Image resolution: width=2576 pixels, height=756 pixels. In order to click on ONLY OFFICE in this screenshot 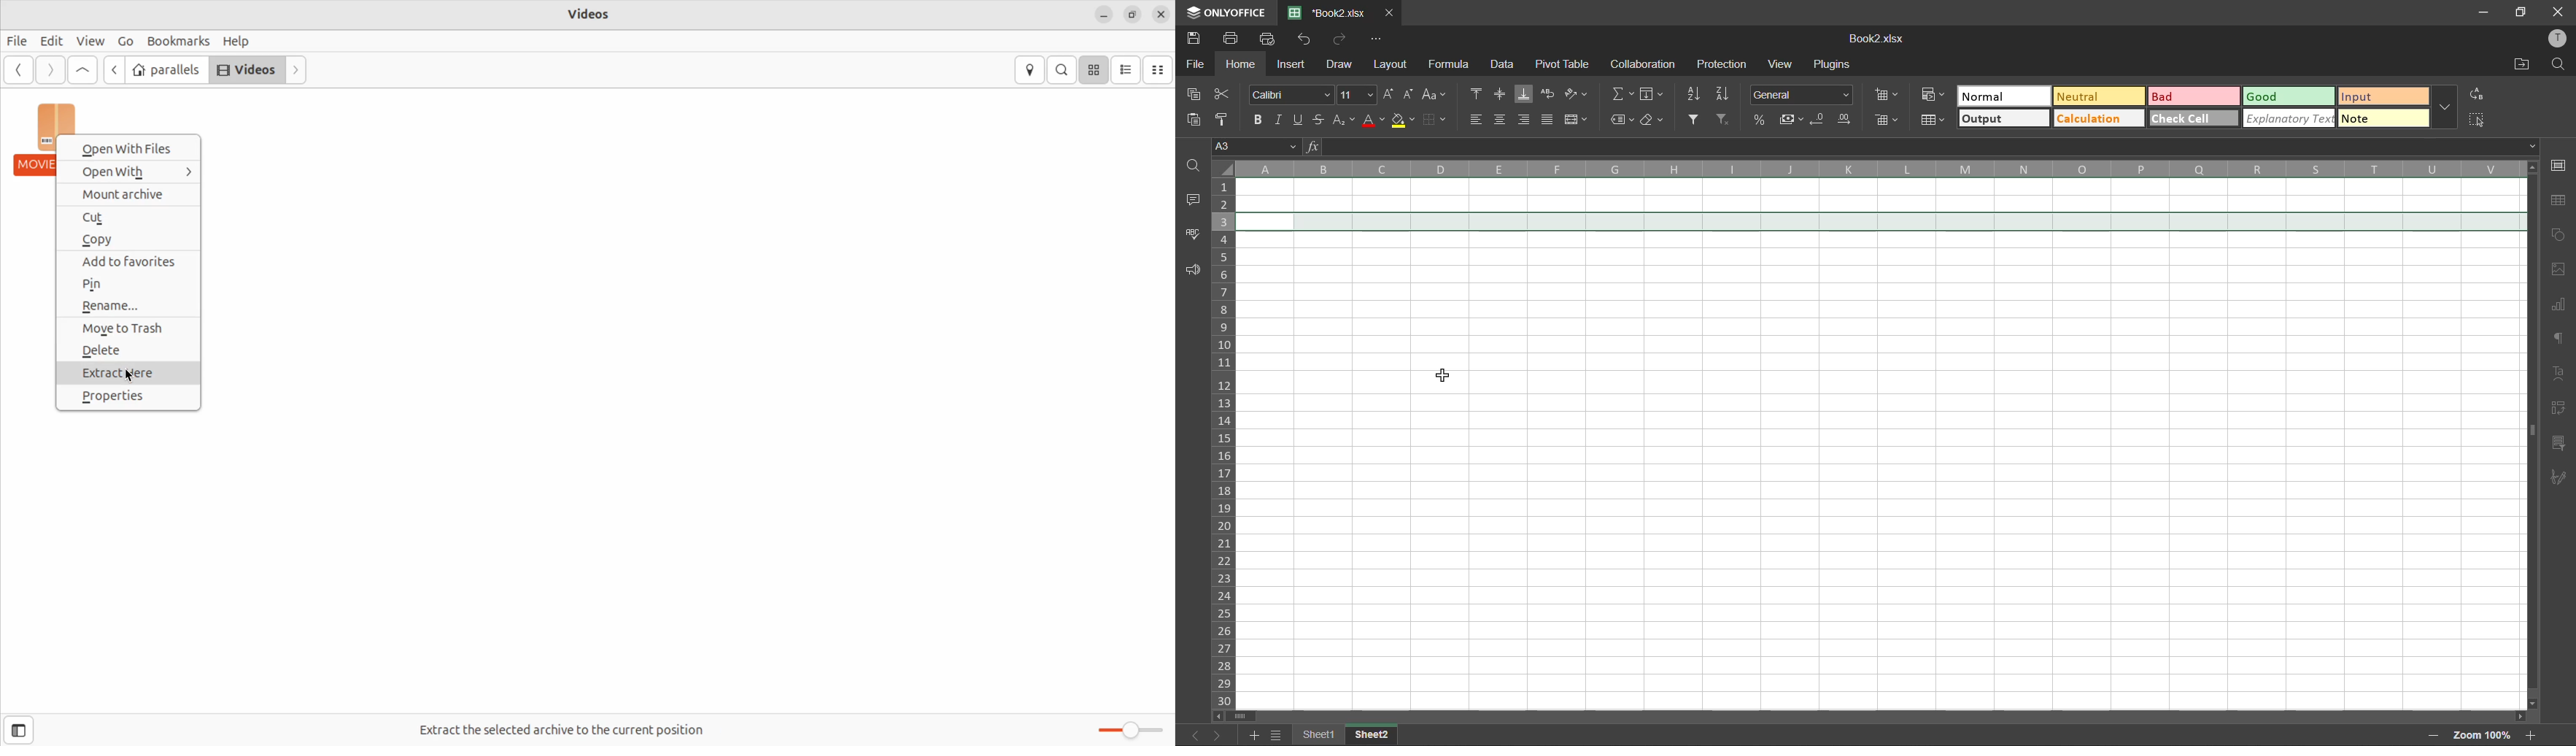, I will do `click(1225, 12)`.